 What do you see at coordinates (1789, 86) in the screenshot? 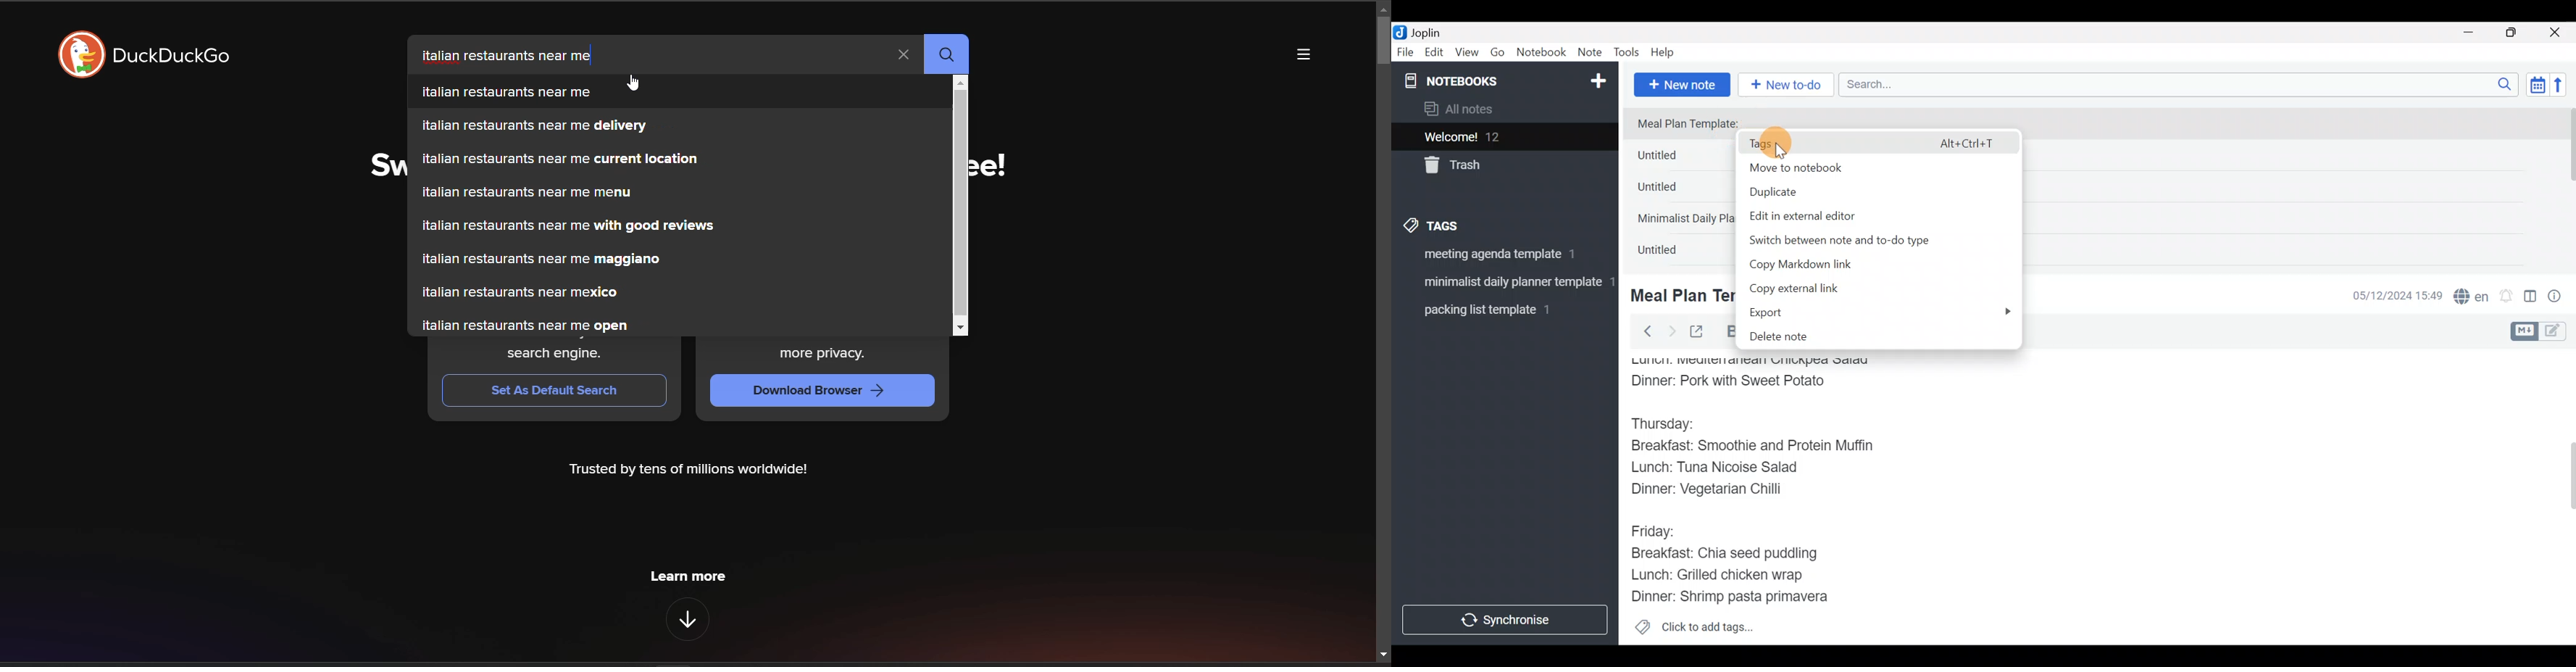
I see `New to-do` at bounding box center [1789, 86].